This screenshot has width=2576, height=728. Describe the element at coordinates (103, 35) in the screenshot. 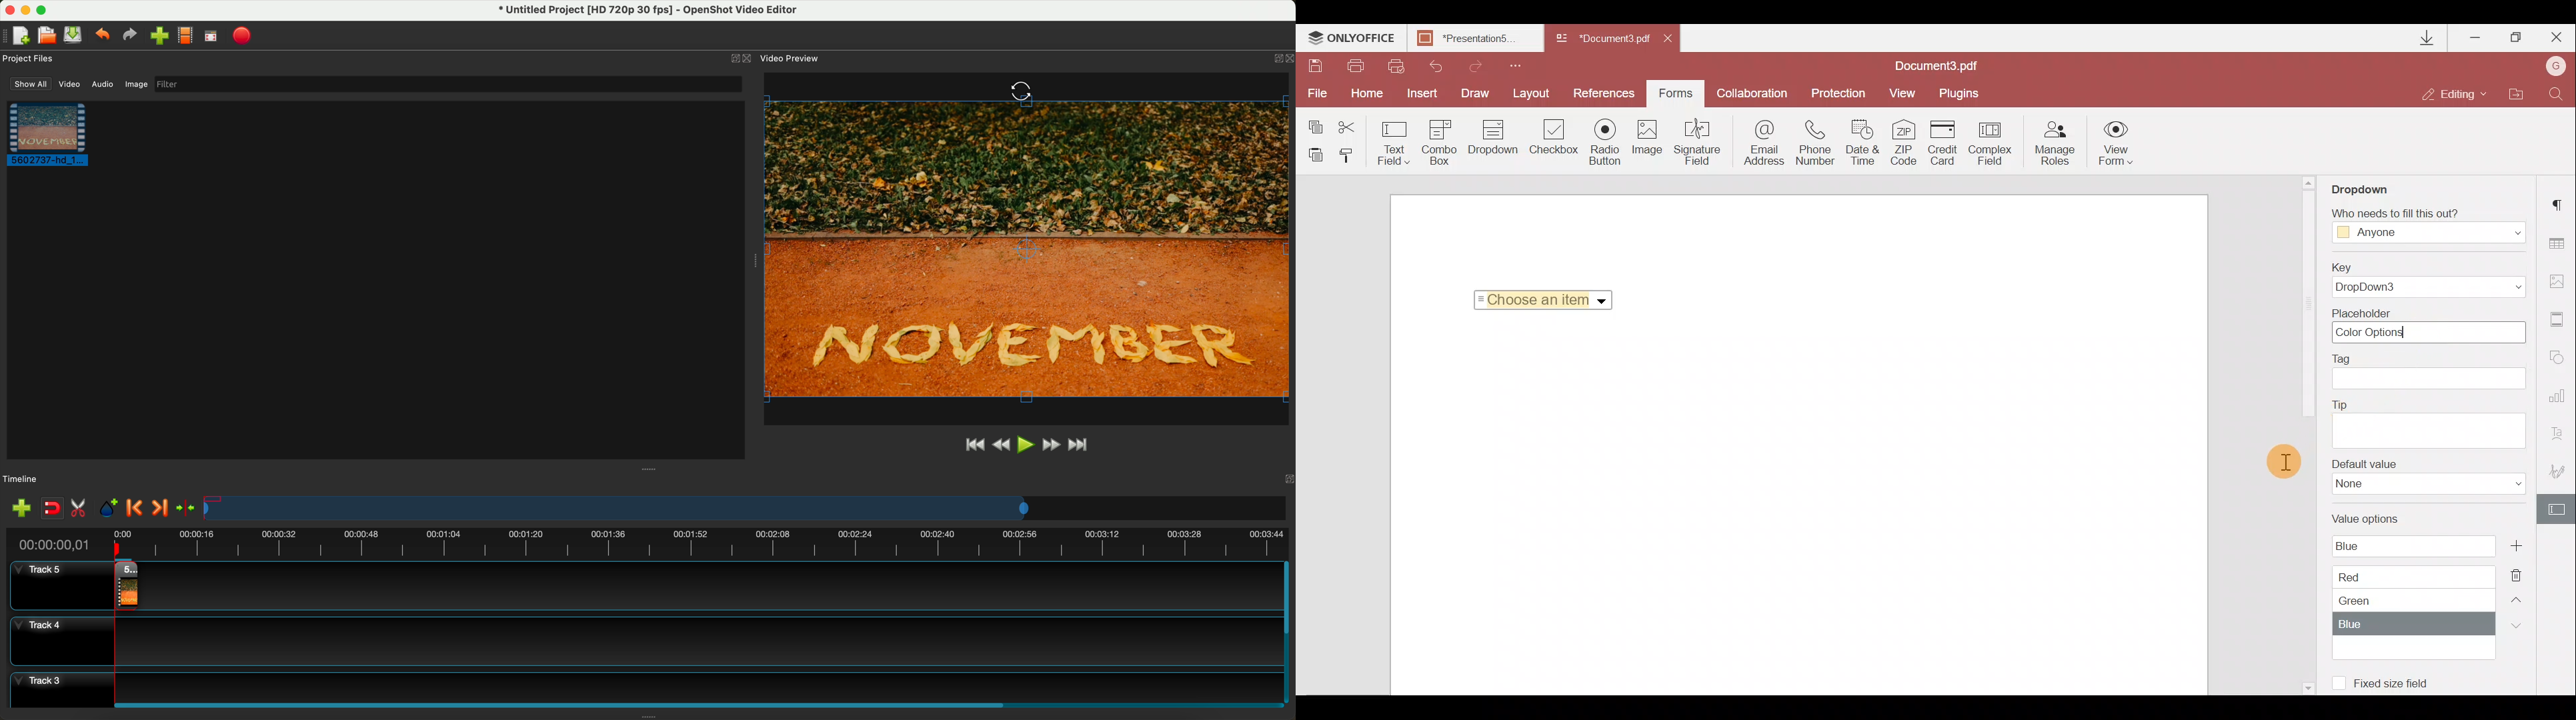

I see `undo` at that location.